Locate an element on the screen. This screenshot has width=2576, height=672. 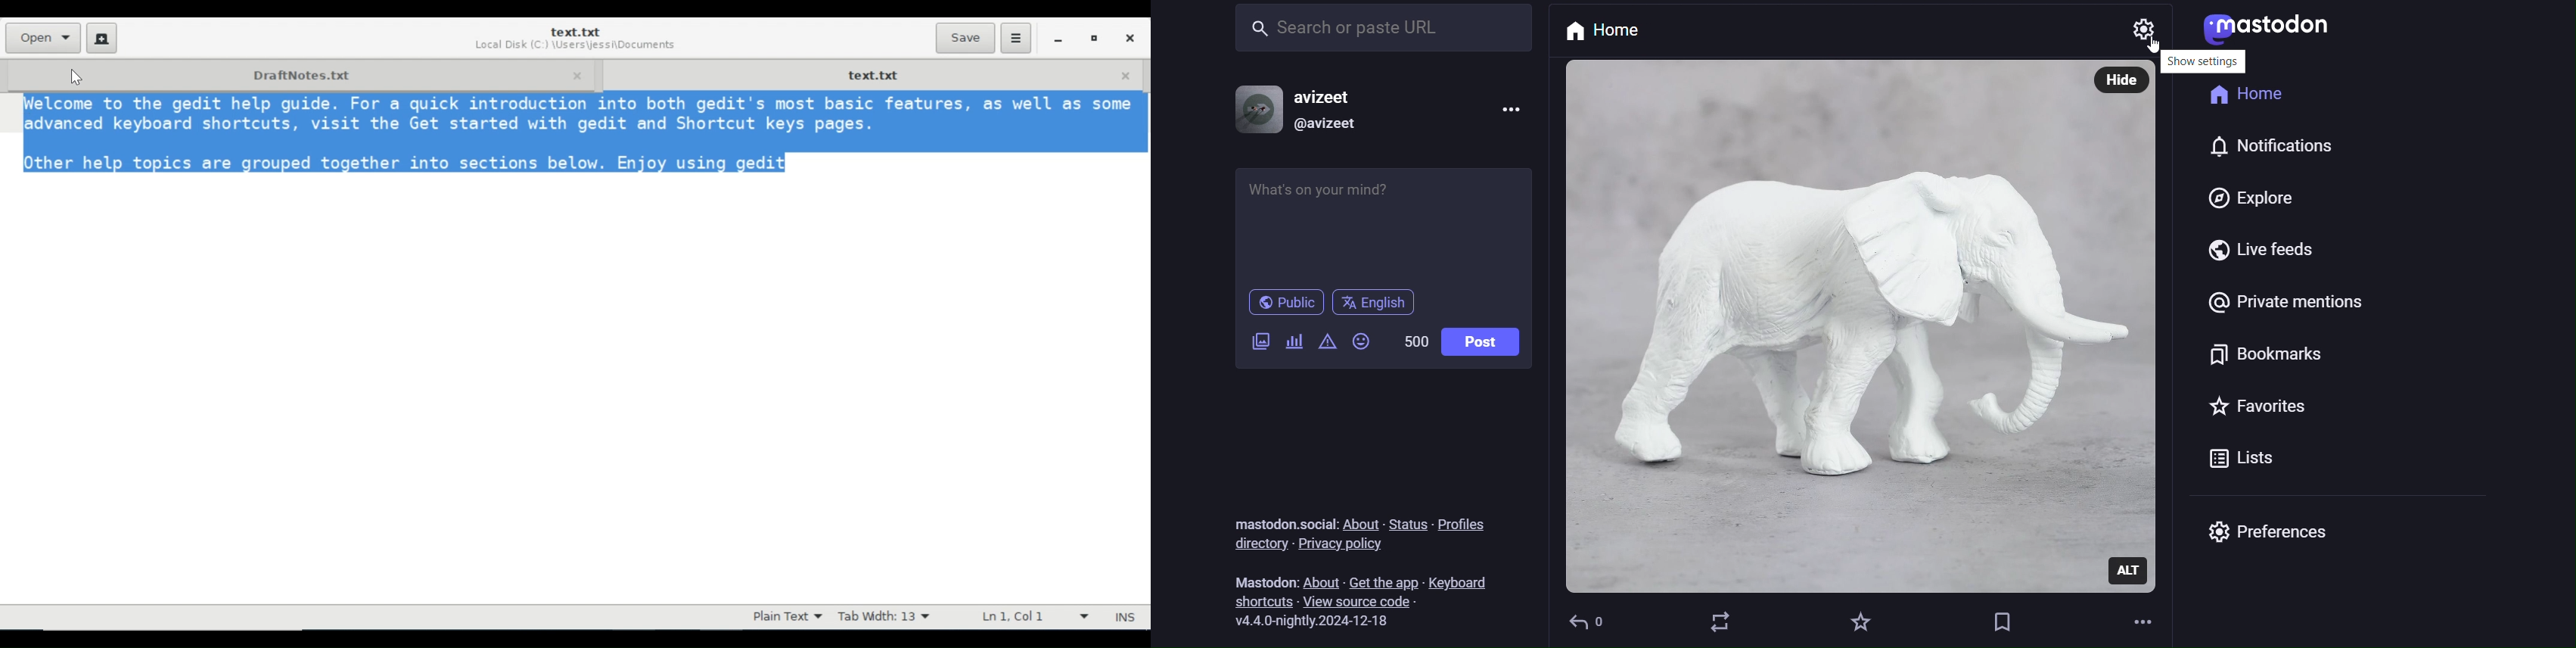
reply is located at coordinates (1589, 624).